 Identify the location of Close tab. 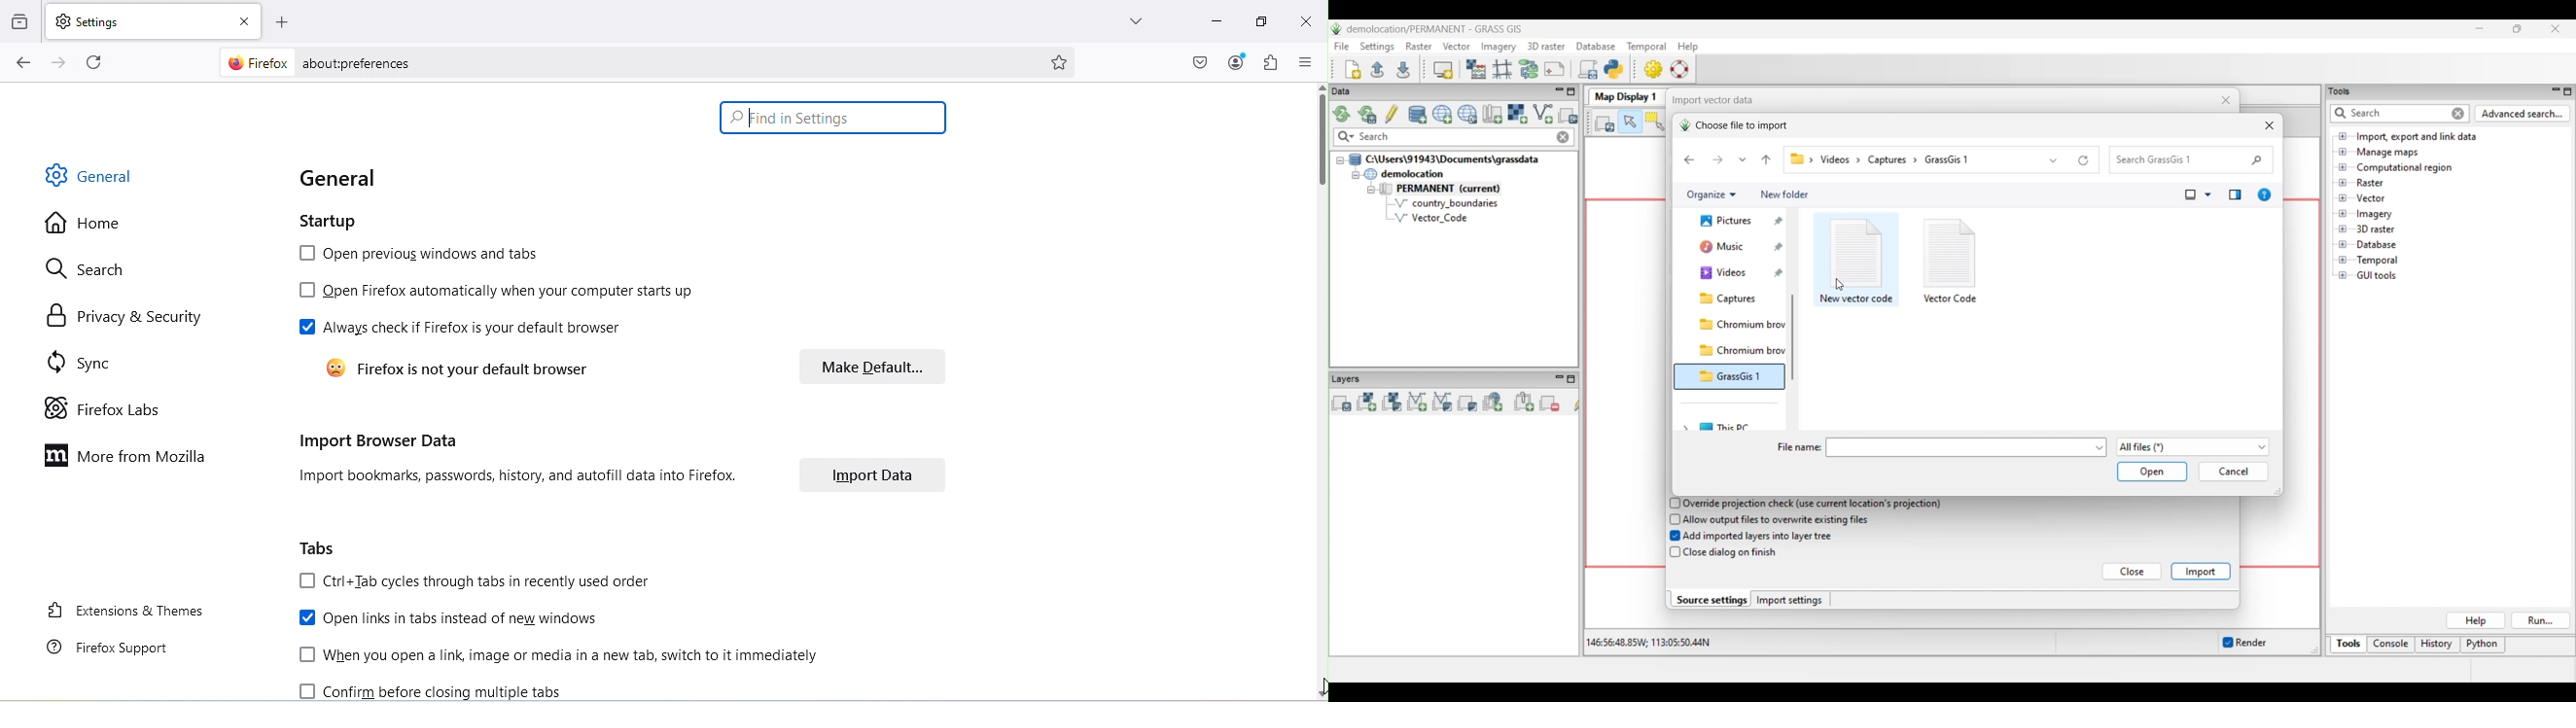
(247, 22).